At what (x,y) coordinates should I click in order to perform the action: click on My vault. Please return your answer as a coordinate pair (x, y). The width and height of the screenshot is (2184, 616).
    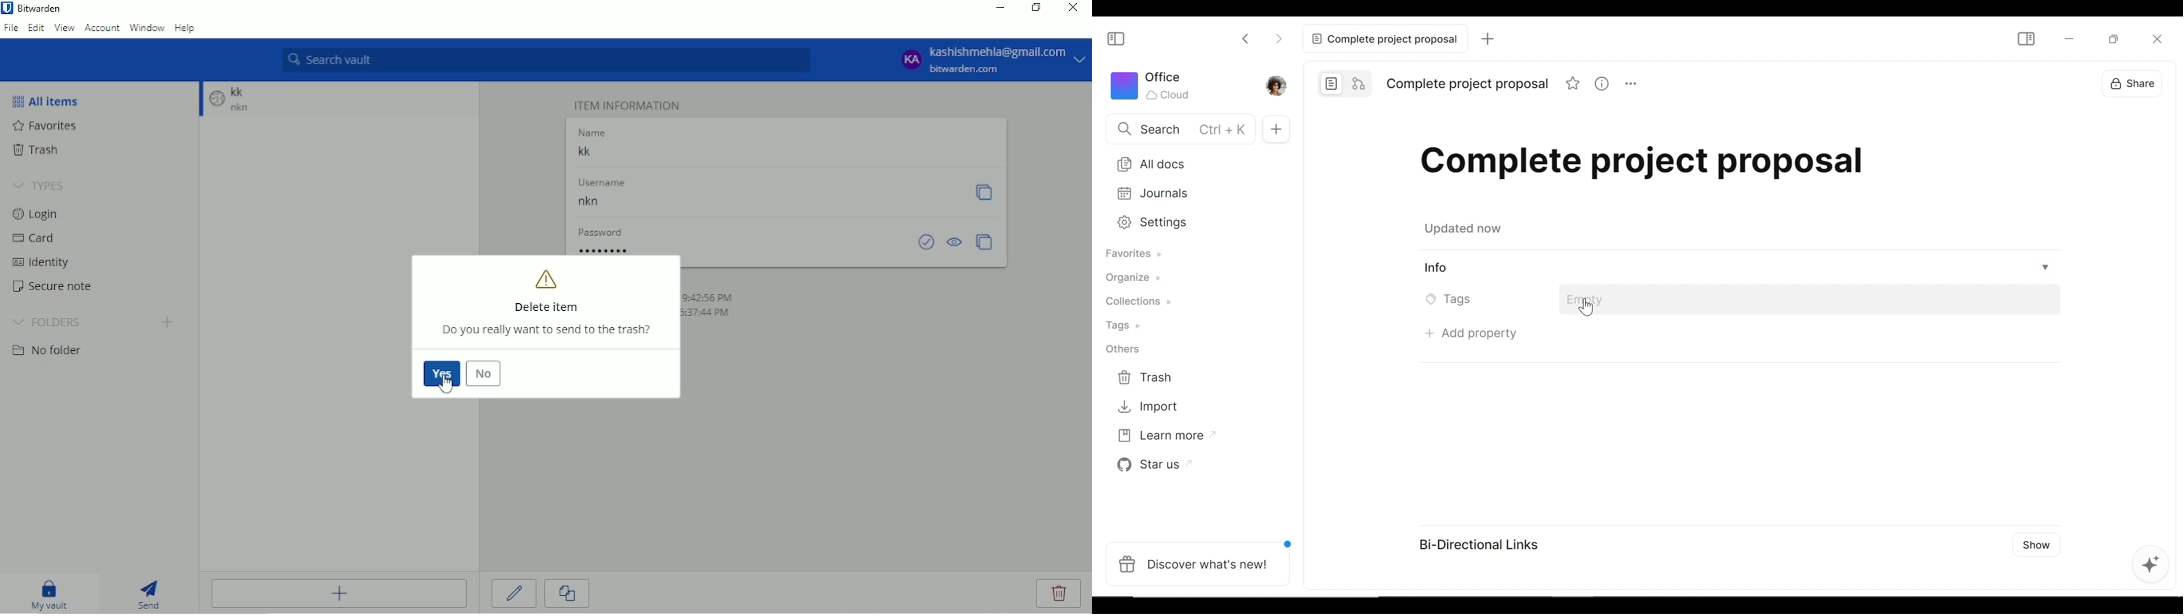
    Looking at the image, I should click on (51, 594).